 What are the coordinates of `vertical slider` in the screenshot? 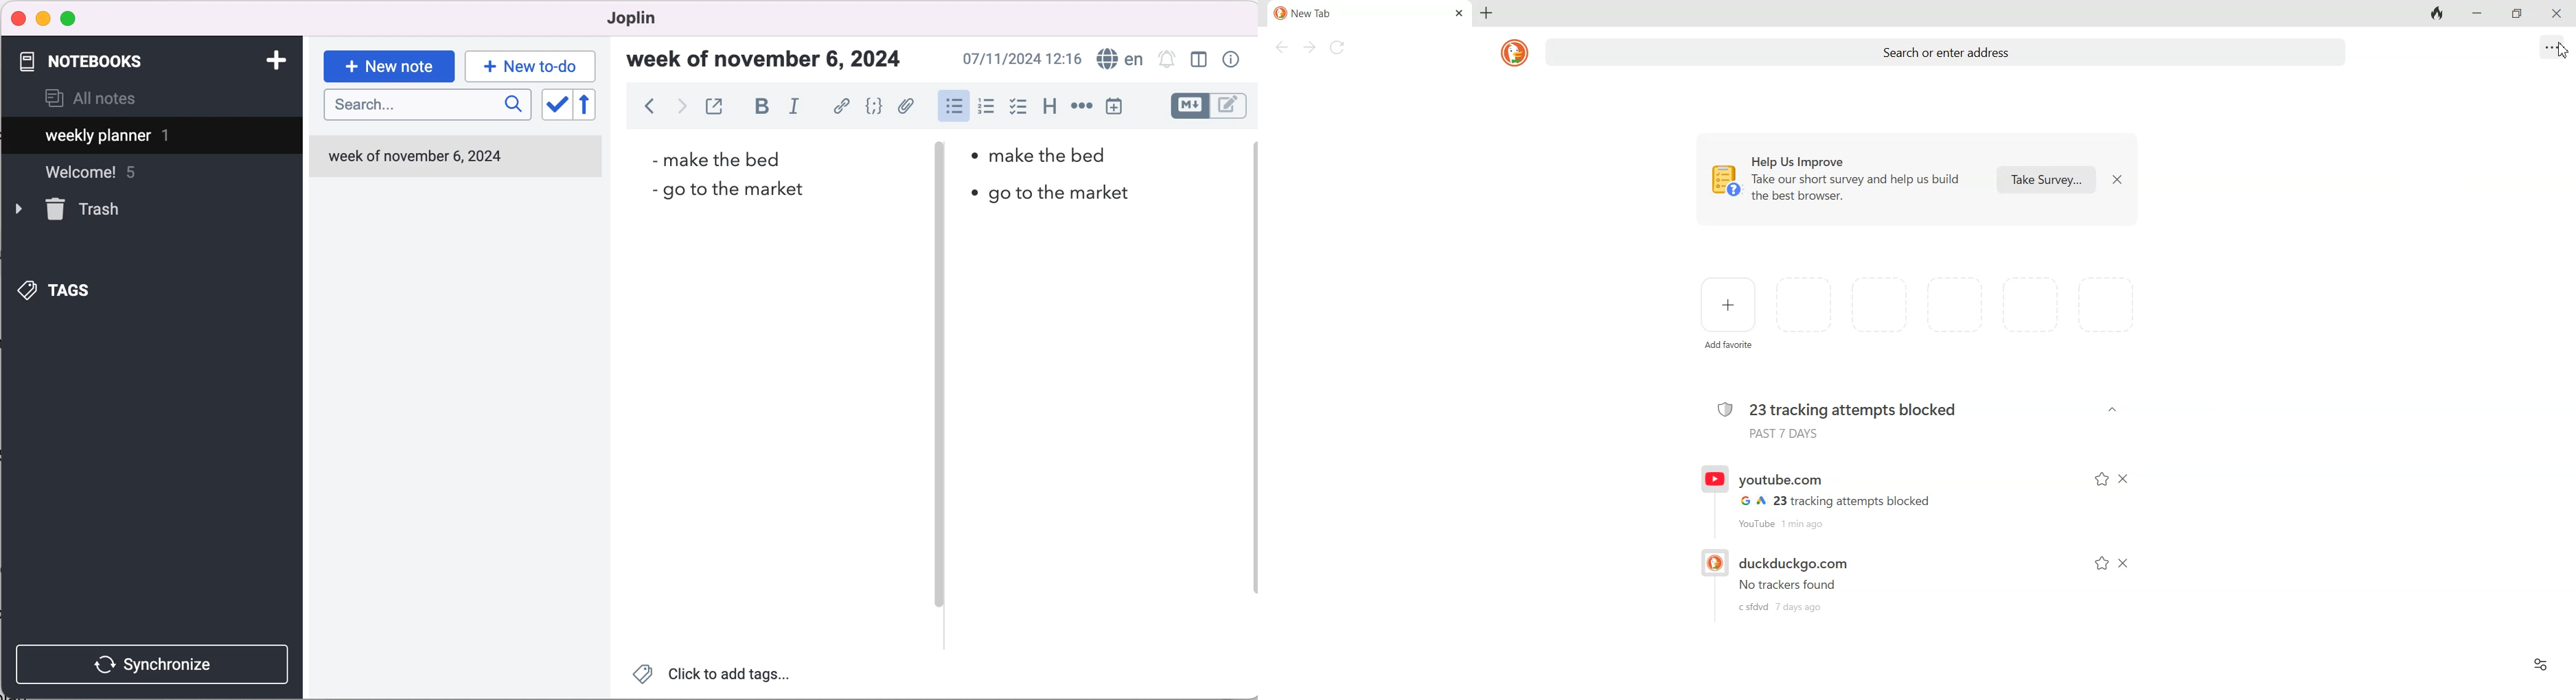 It's located at (940, 378).